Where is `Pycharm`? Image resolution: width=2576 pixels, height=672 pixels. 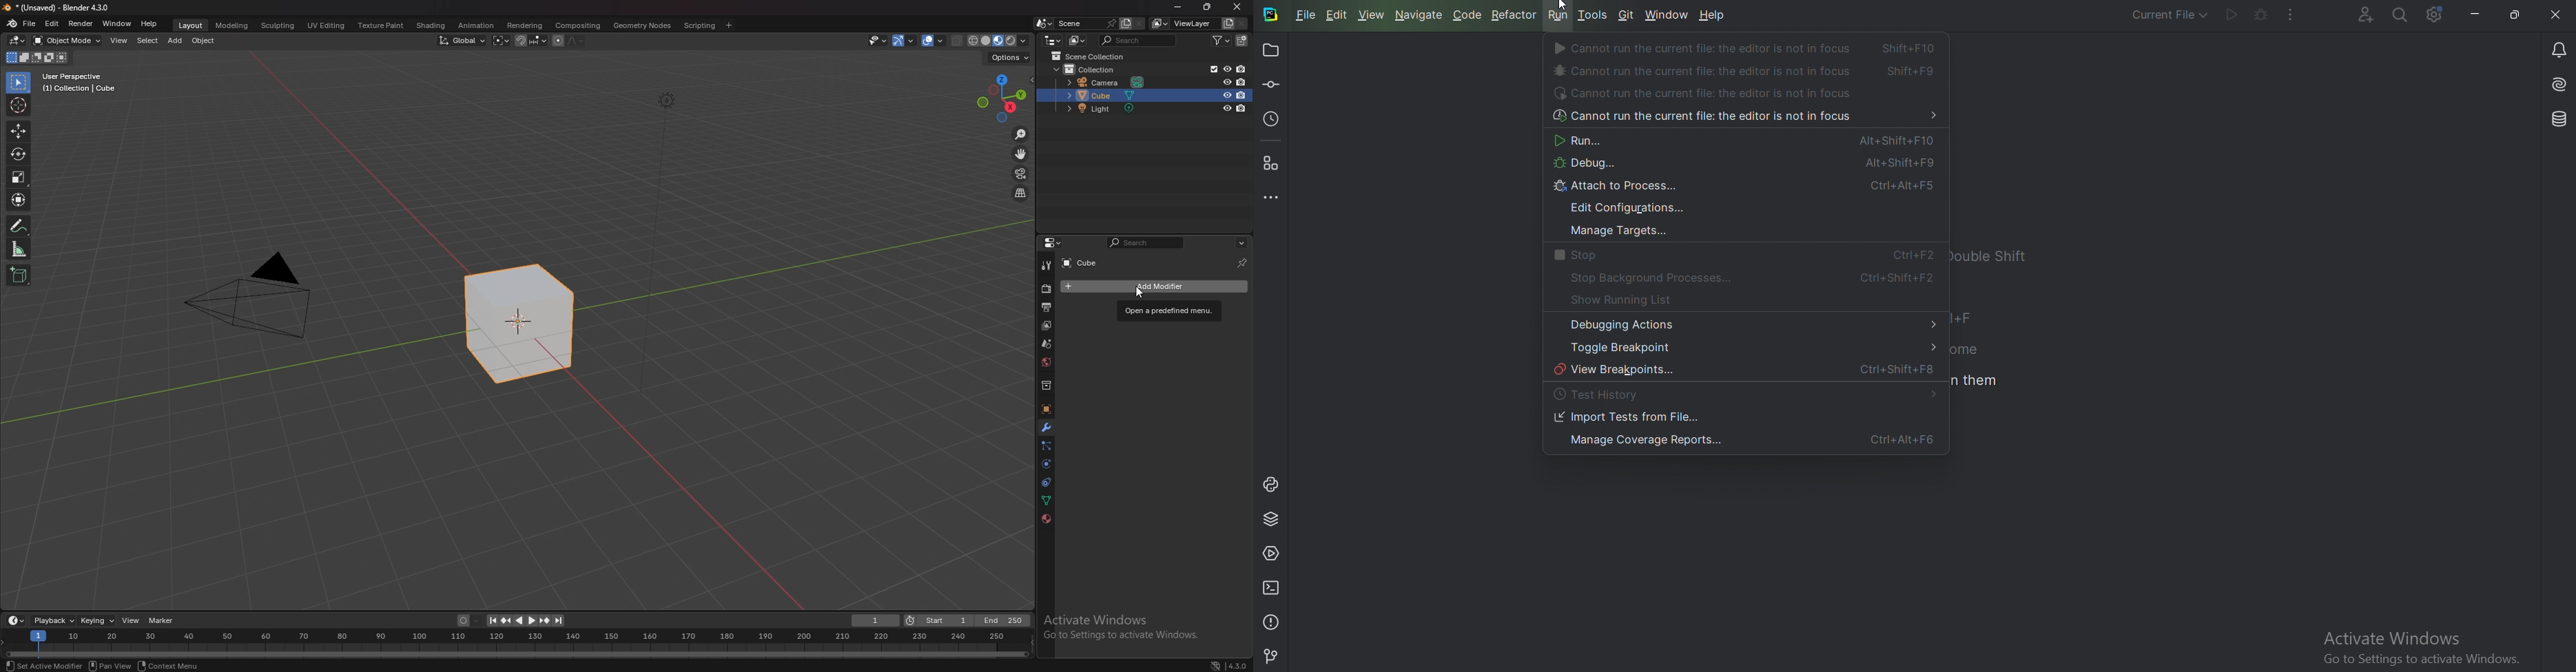
Pycharm is located at coordinates (1271, 16).